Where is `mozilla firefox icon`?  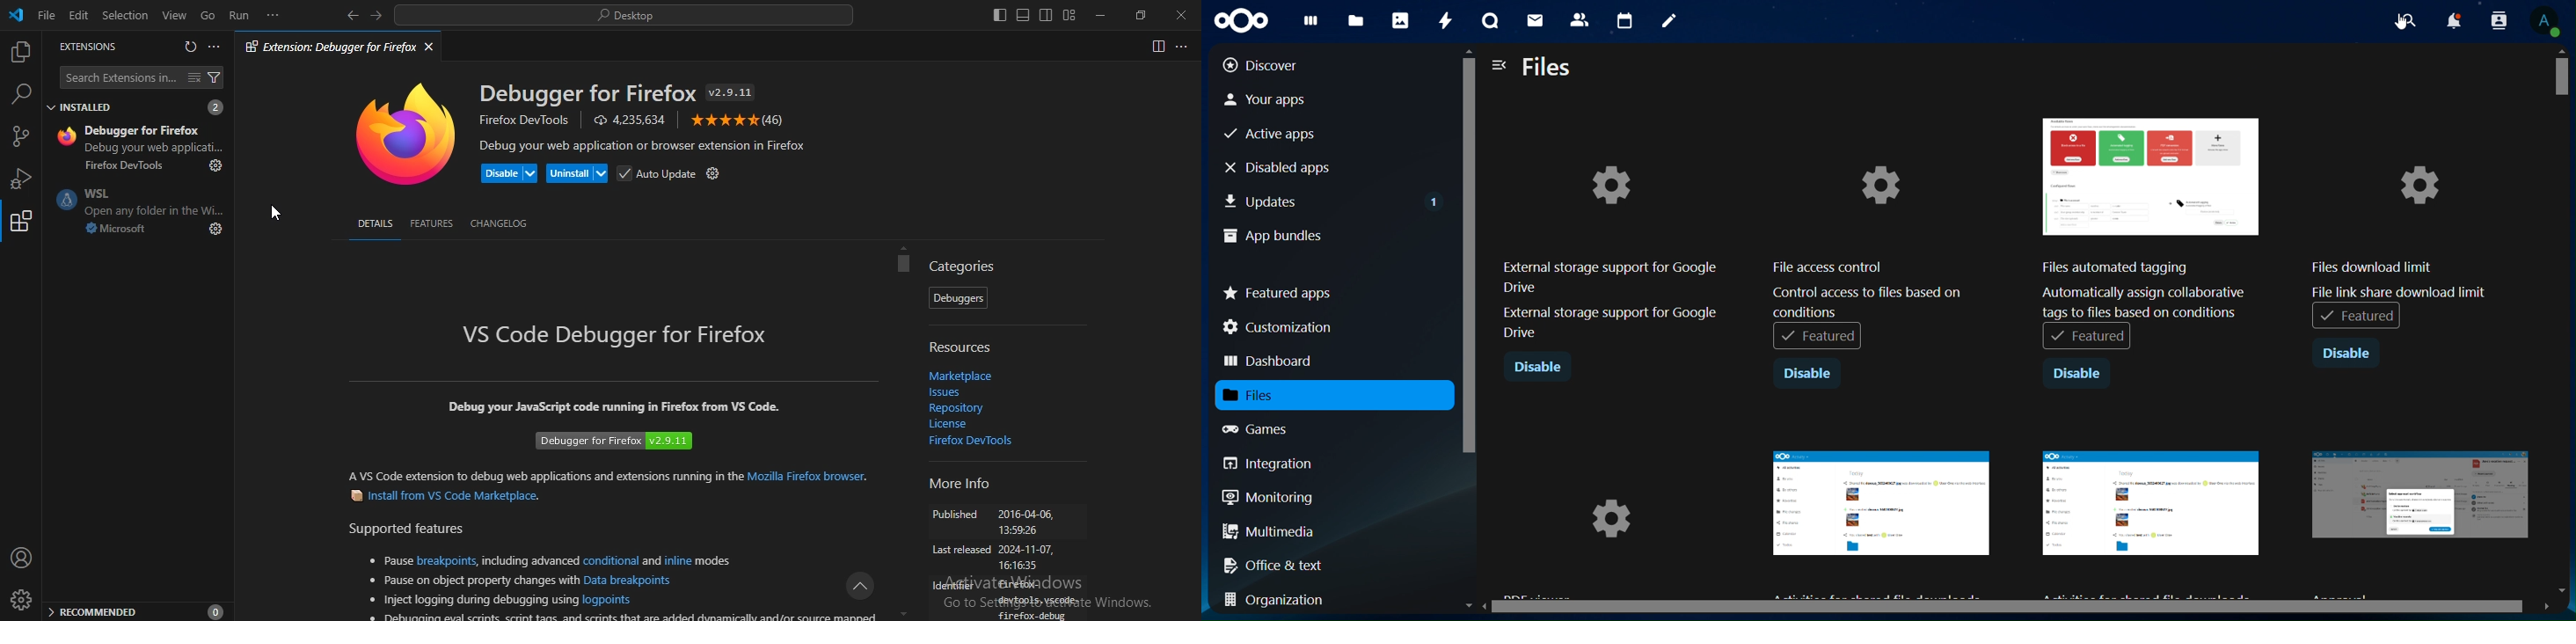
mozilla firefox icon is located at coordinates (64, 136).